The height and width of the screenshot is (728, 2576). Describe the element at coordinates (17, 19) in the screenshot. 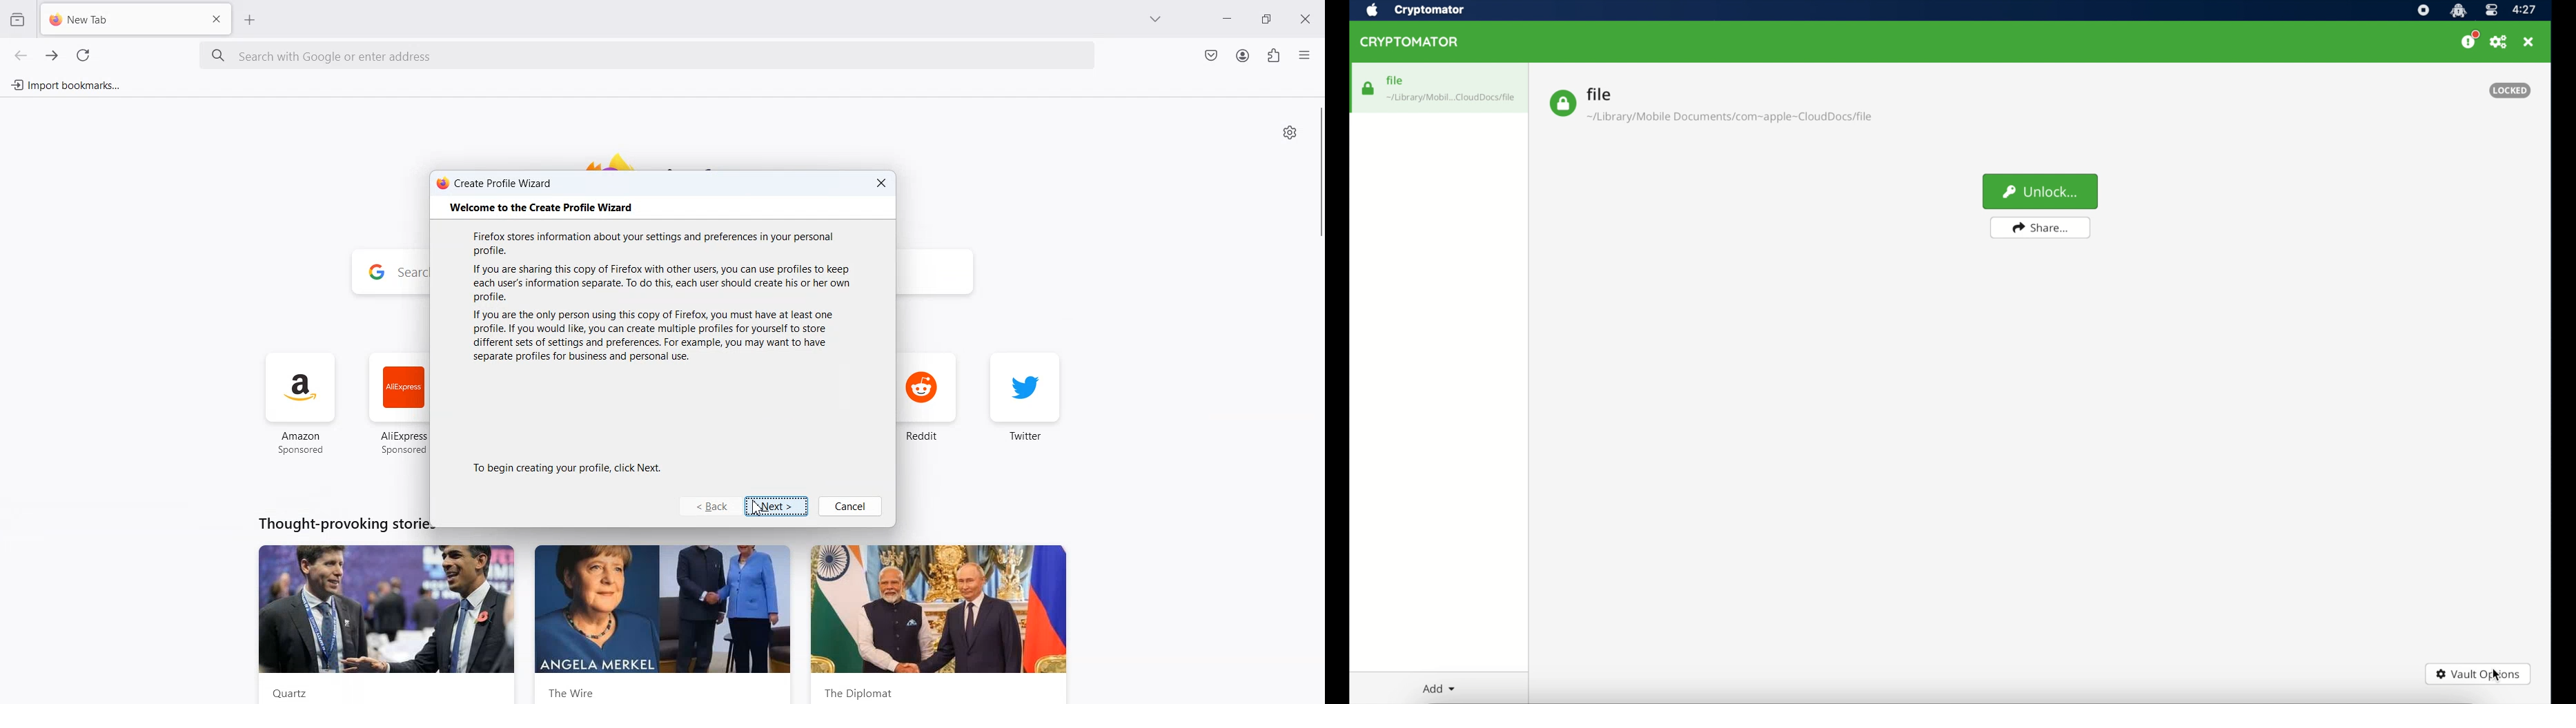

I see `View Recent browsing` at that location.